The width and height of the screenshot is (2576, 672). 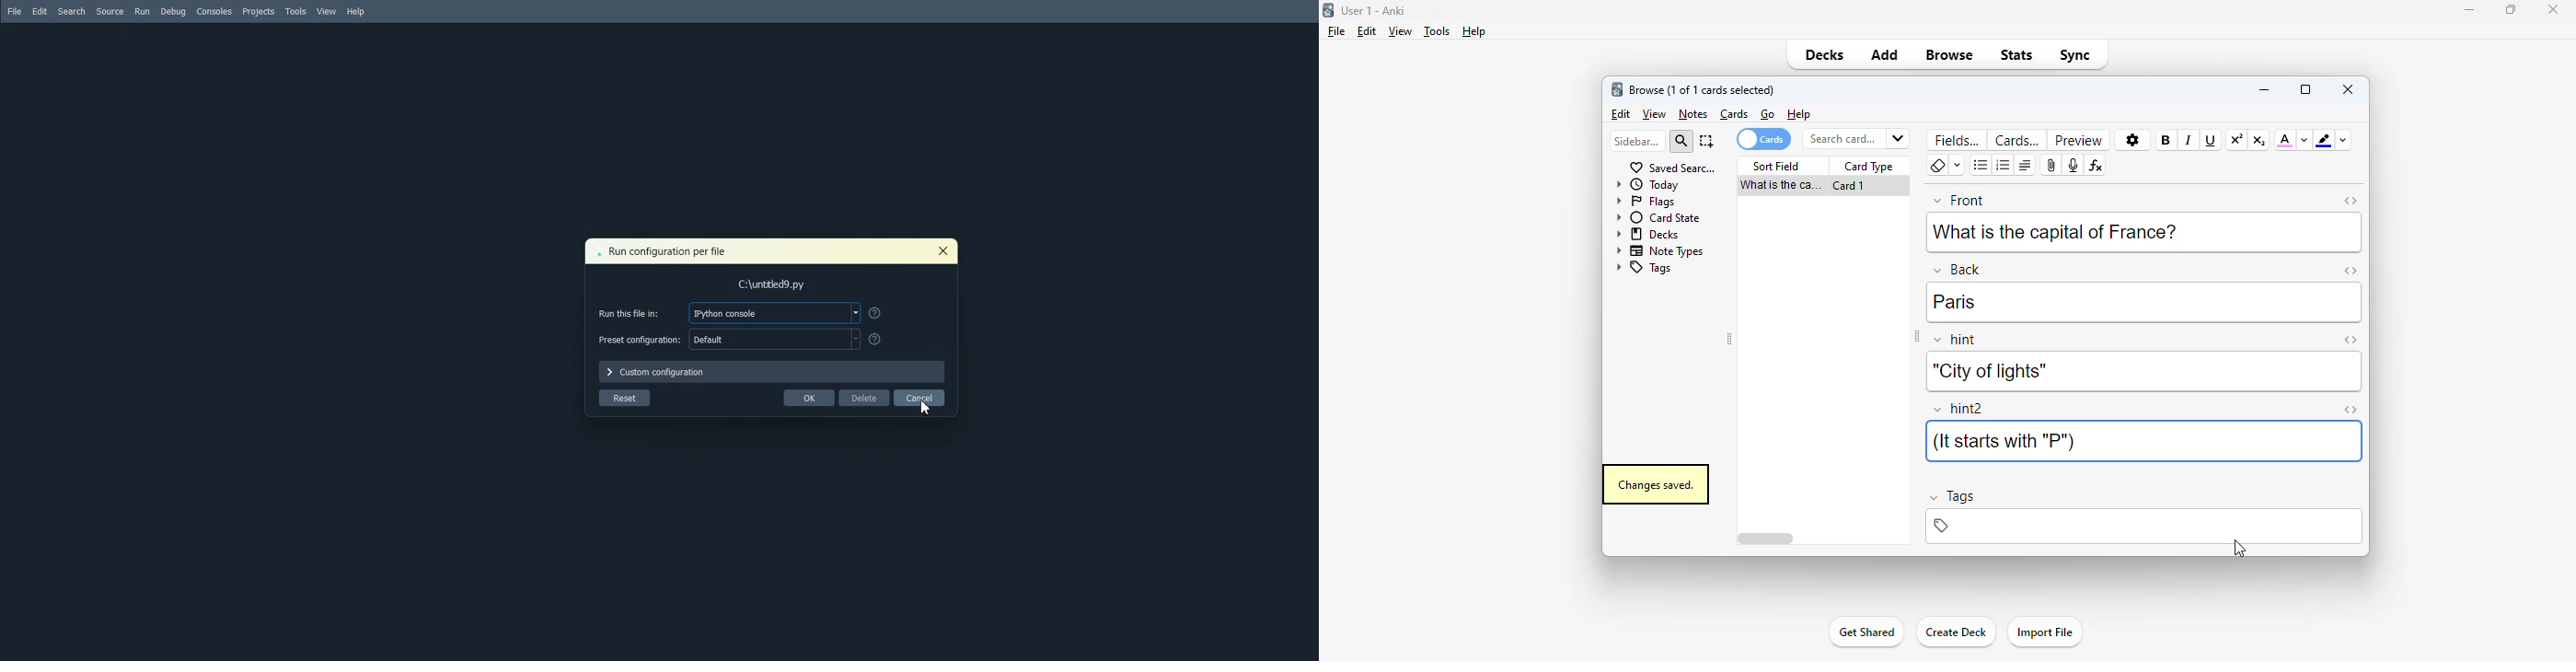 I want to click on add, so click(x=1885, y=53).